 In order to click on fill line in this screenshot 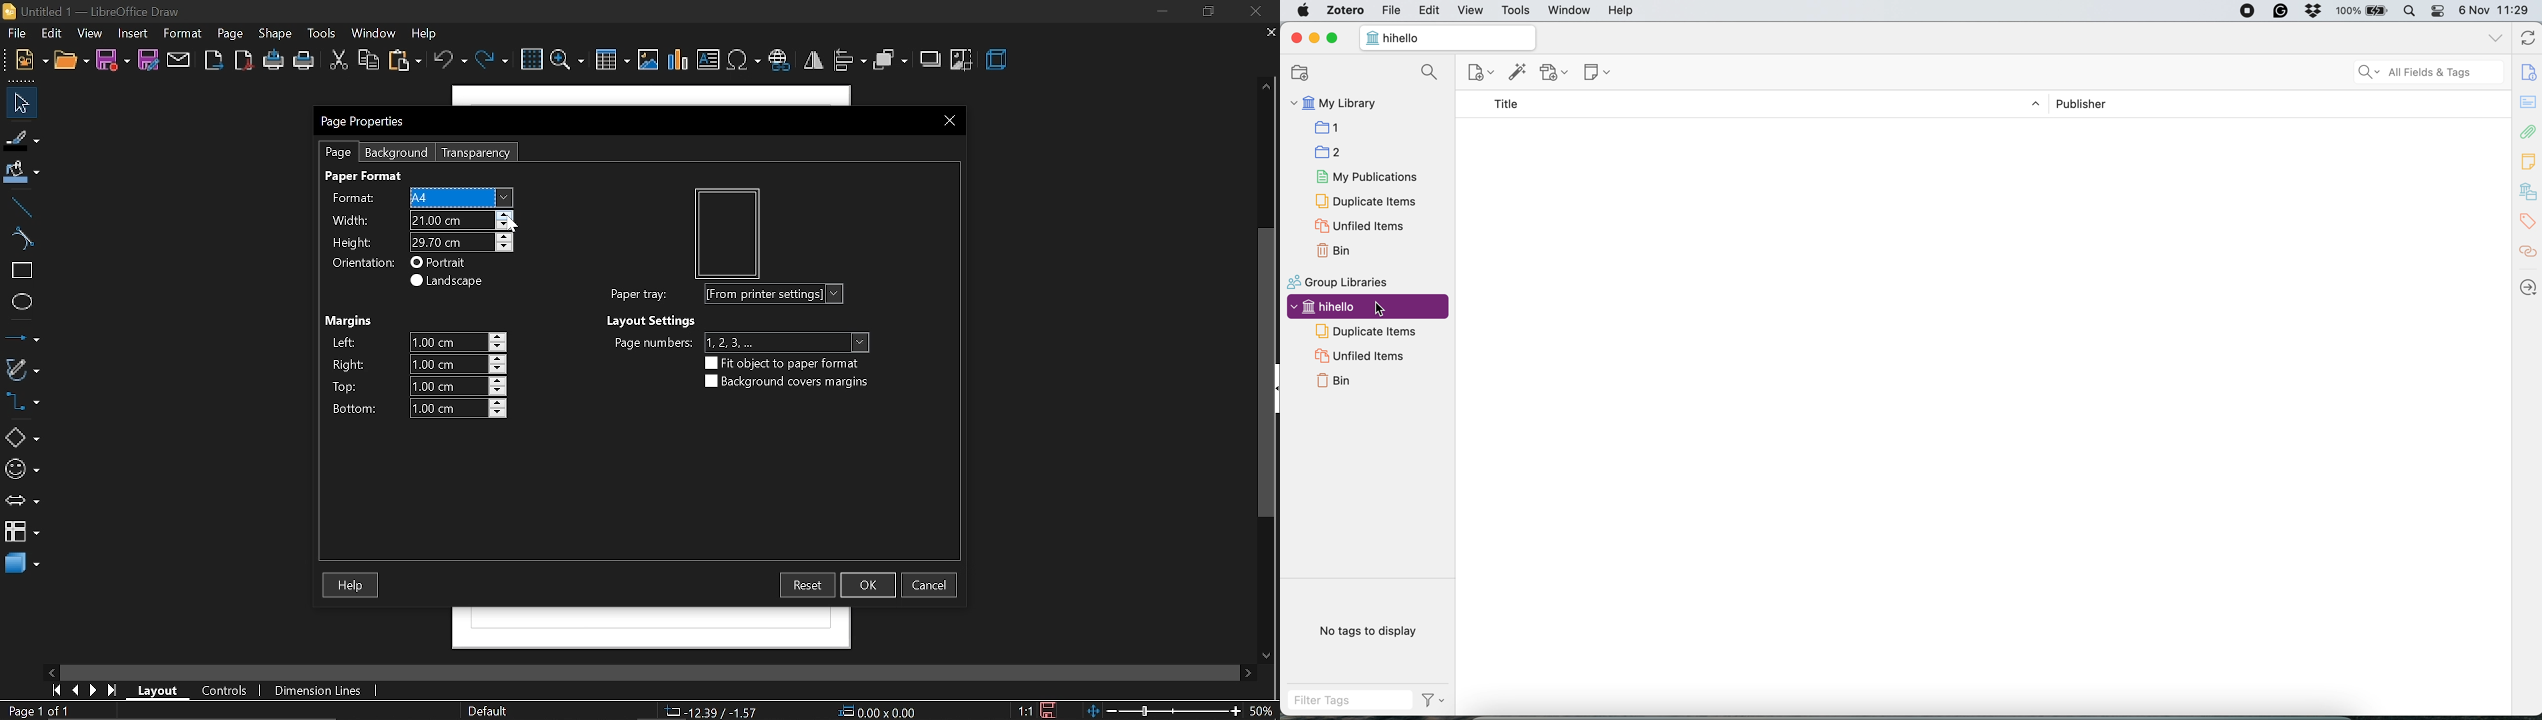, I will do `click(23, 140)`.